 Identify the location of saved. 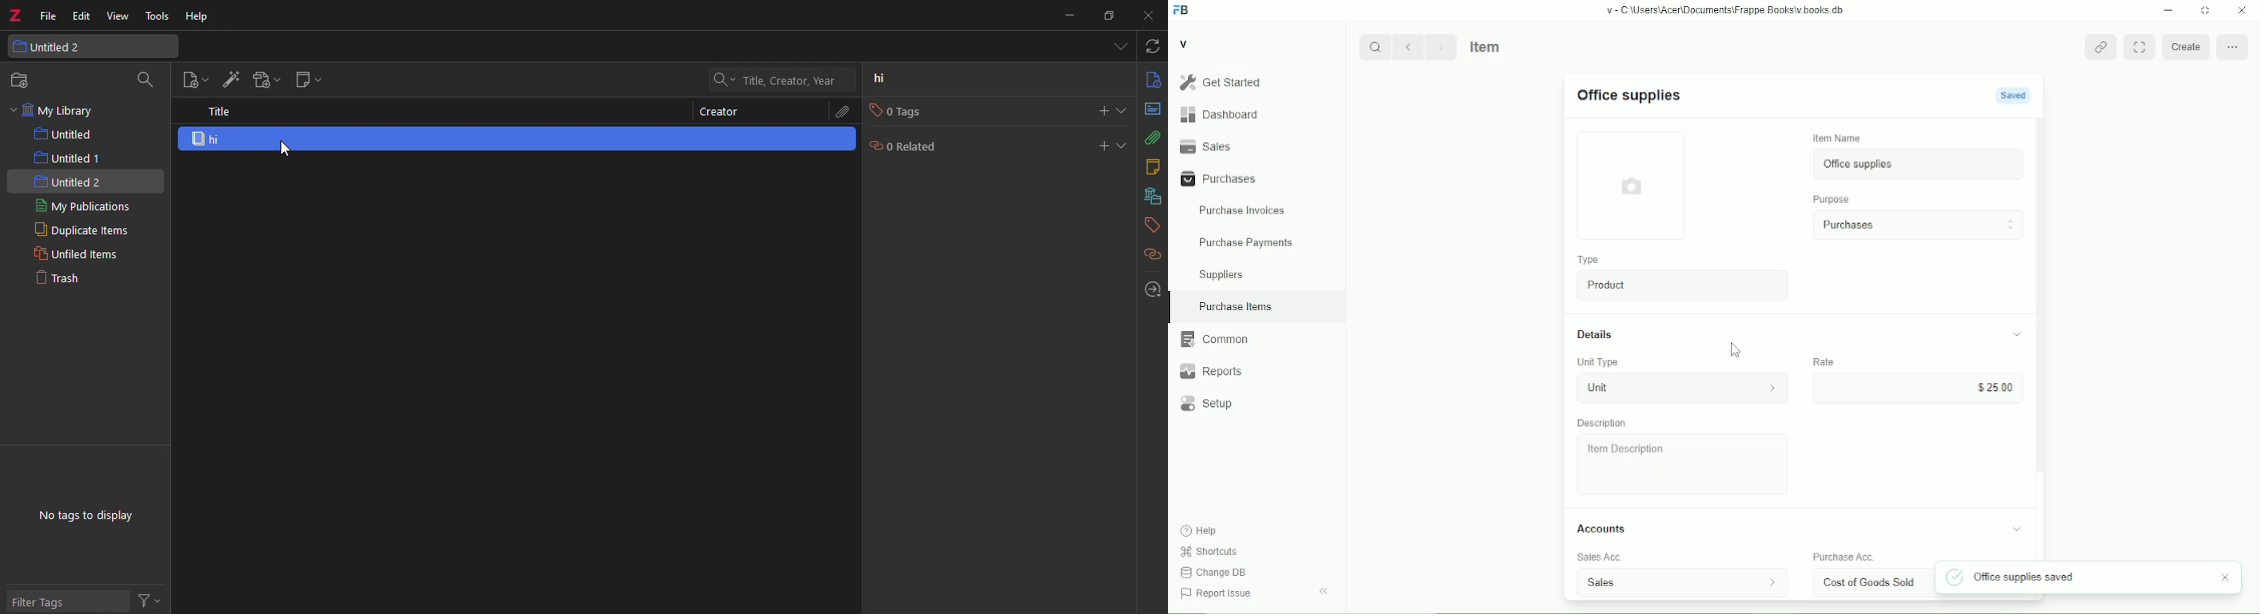
(2013, 95).